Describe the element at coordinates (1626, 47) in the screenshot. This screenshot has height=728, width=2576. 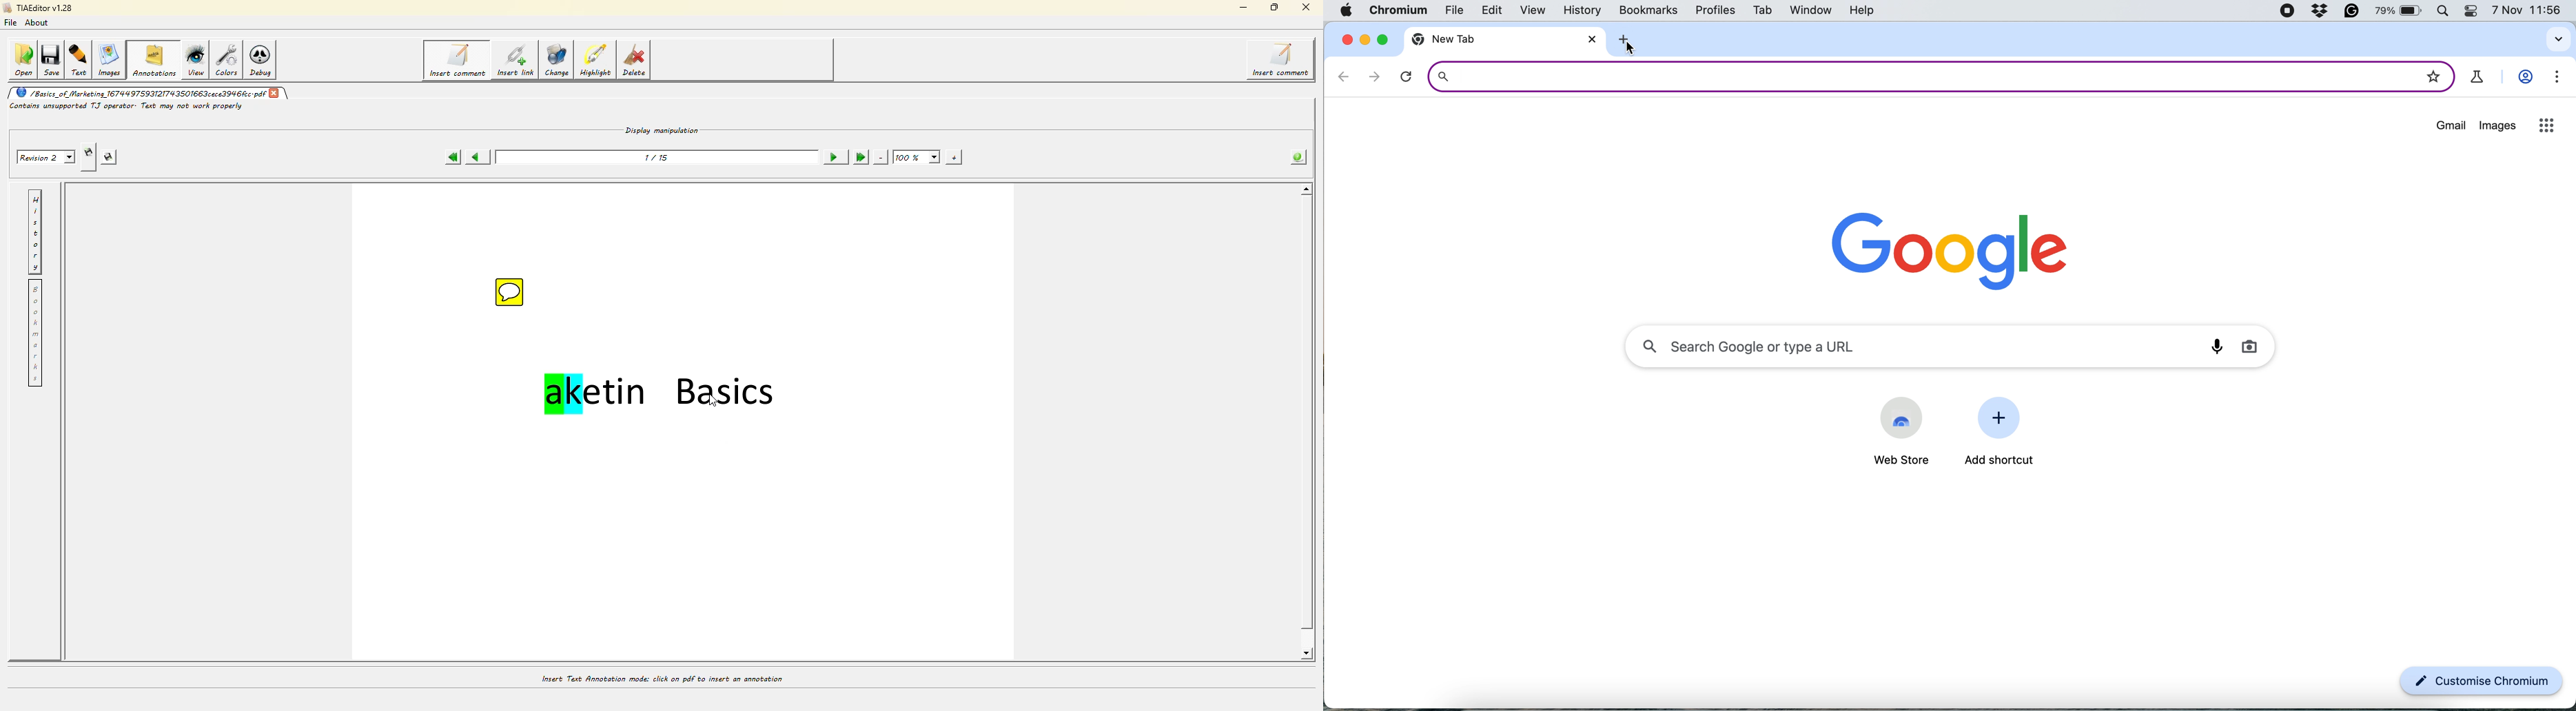
I see `cursor` at that location.